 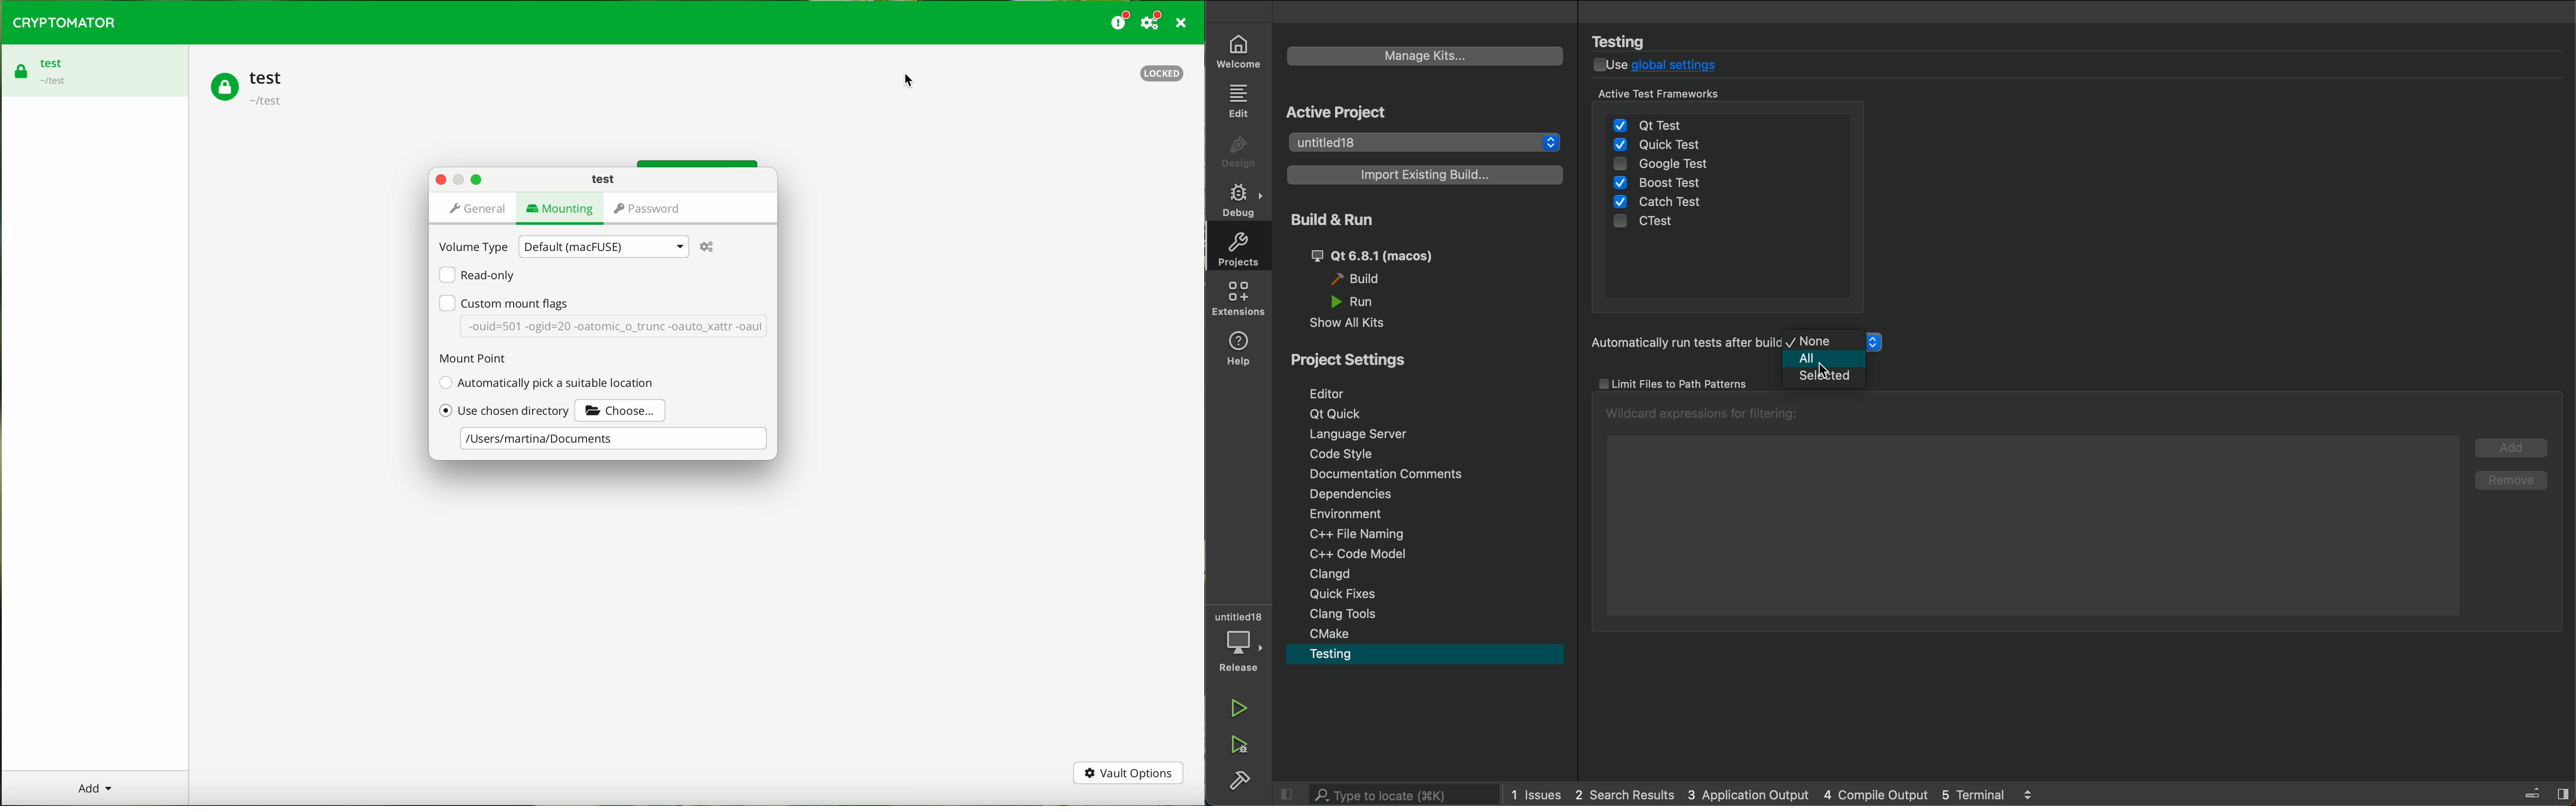 I want to click on maximize, so click(x=476, y=180).